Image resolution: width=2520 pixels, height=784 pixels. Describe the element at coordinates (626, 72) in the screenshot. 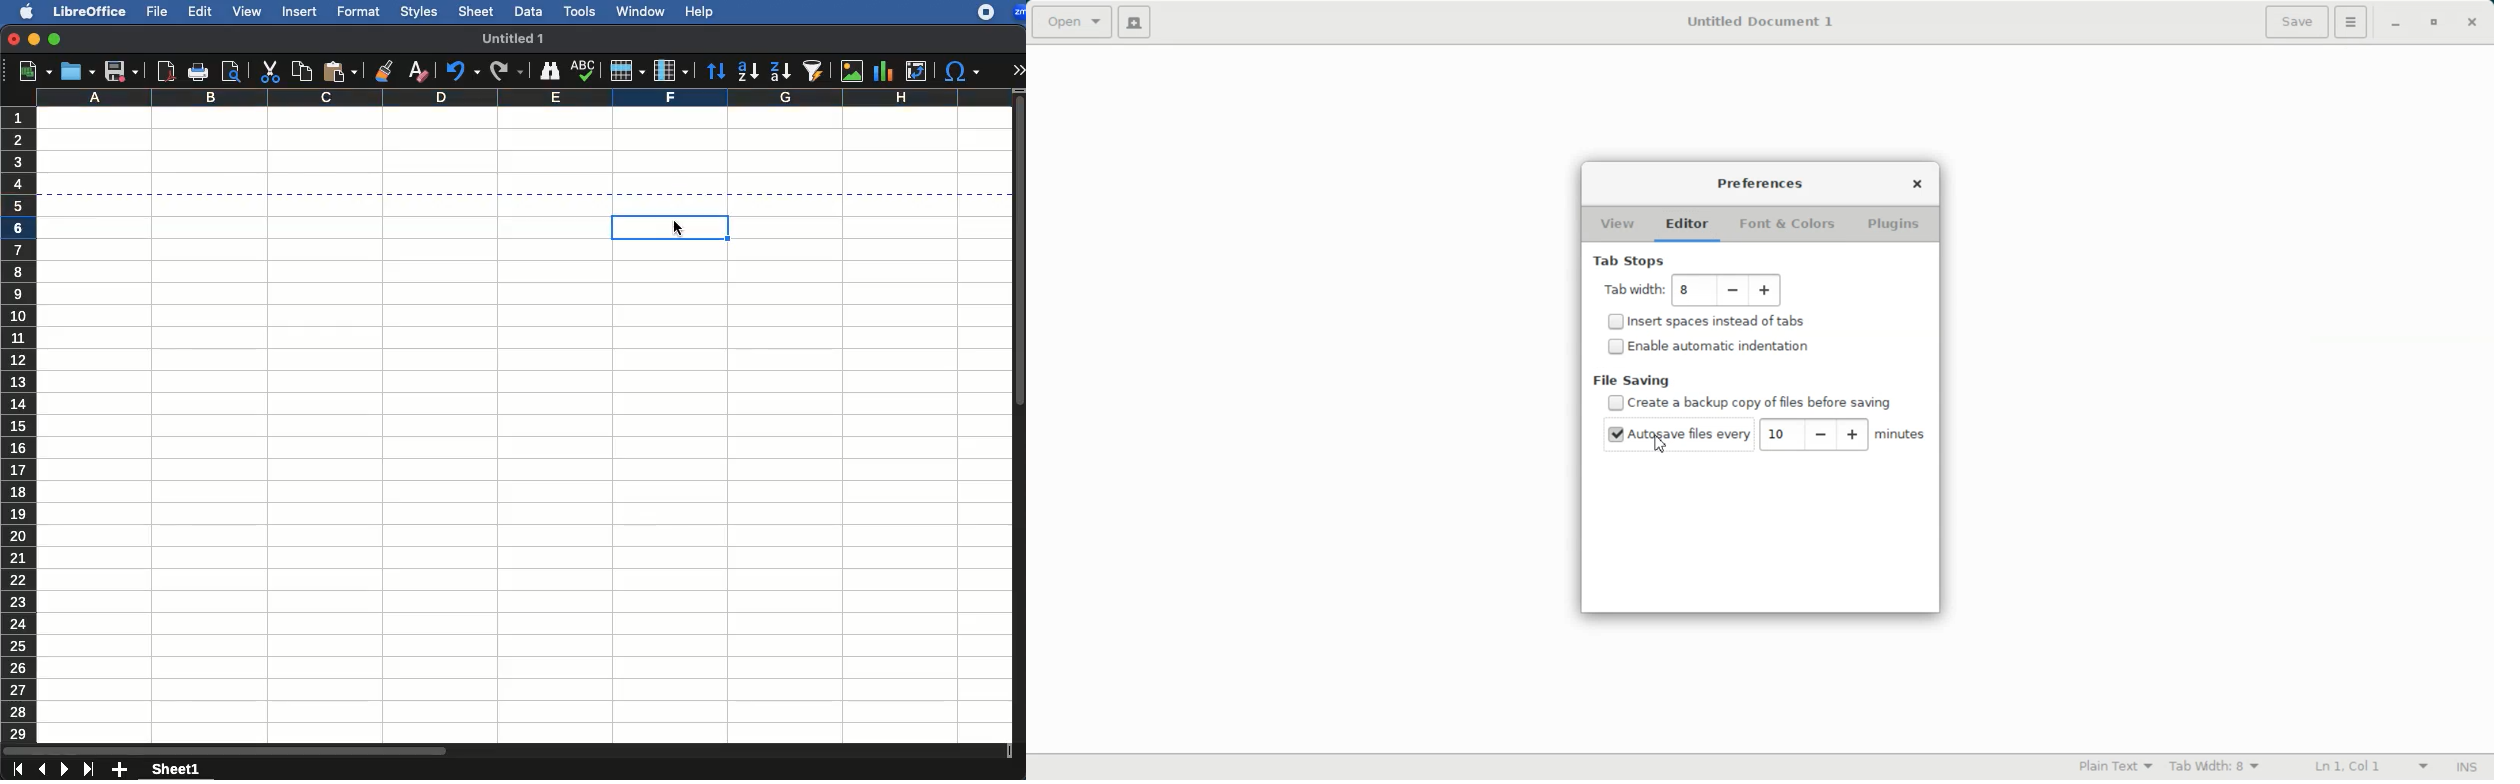

I see `row` at that location.